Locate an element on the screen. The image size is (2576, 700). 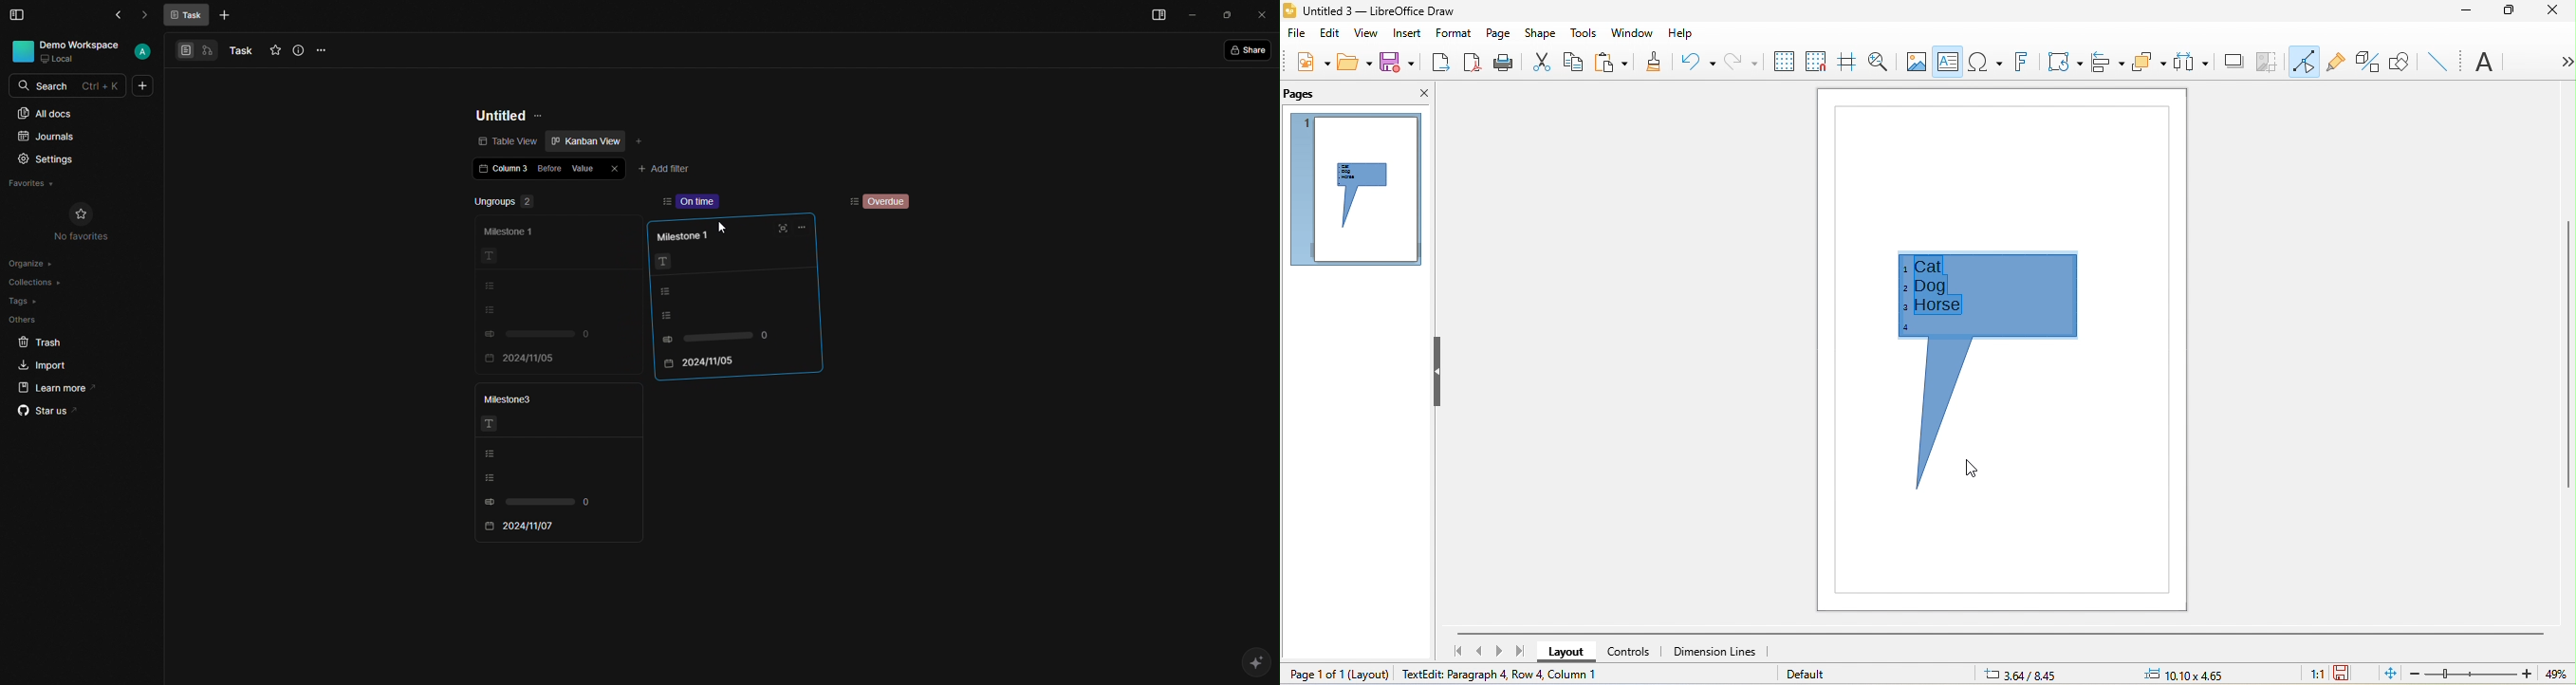
Add is located at coordinates (642, 140).